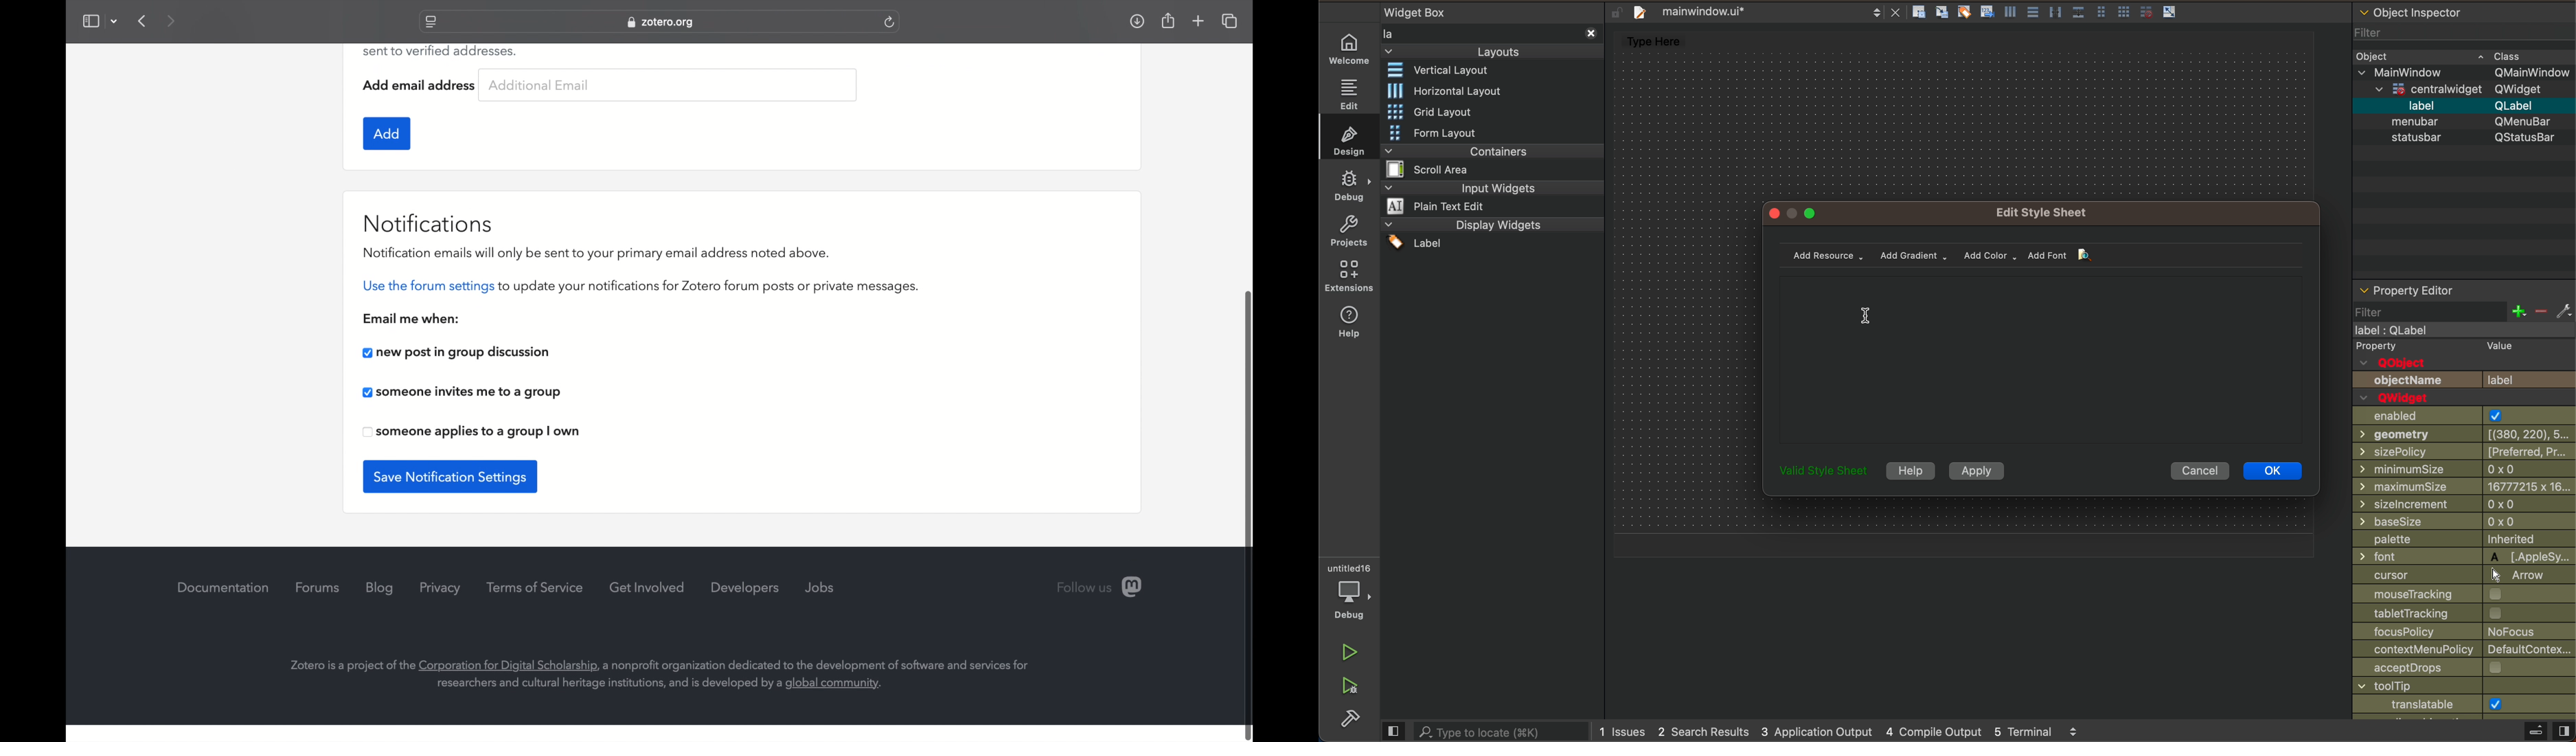 Image resolution: width=2576 pixels, height=756 pixels. I want to click on privacy, so click(442, 588).